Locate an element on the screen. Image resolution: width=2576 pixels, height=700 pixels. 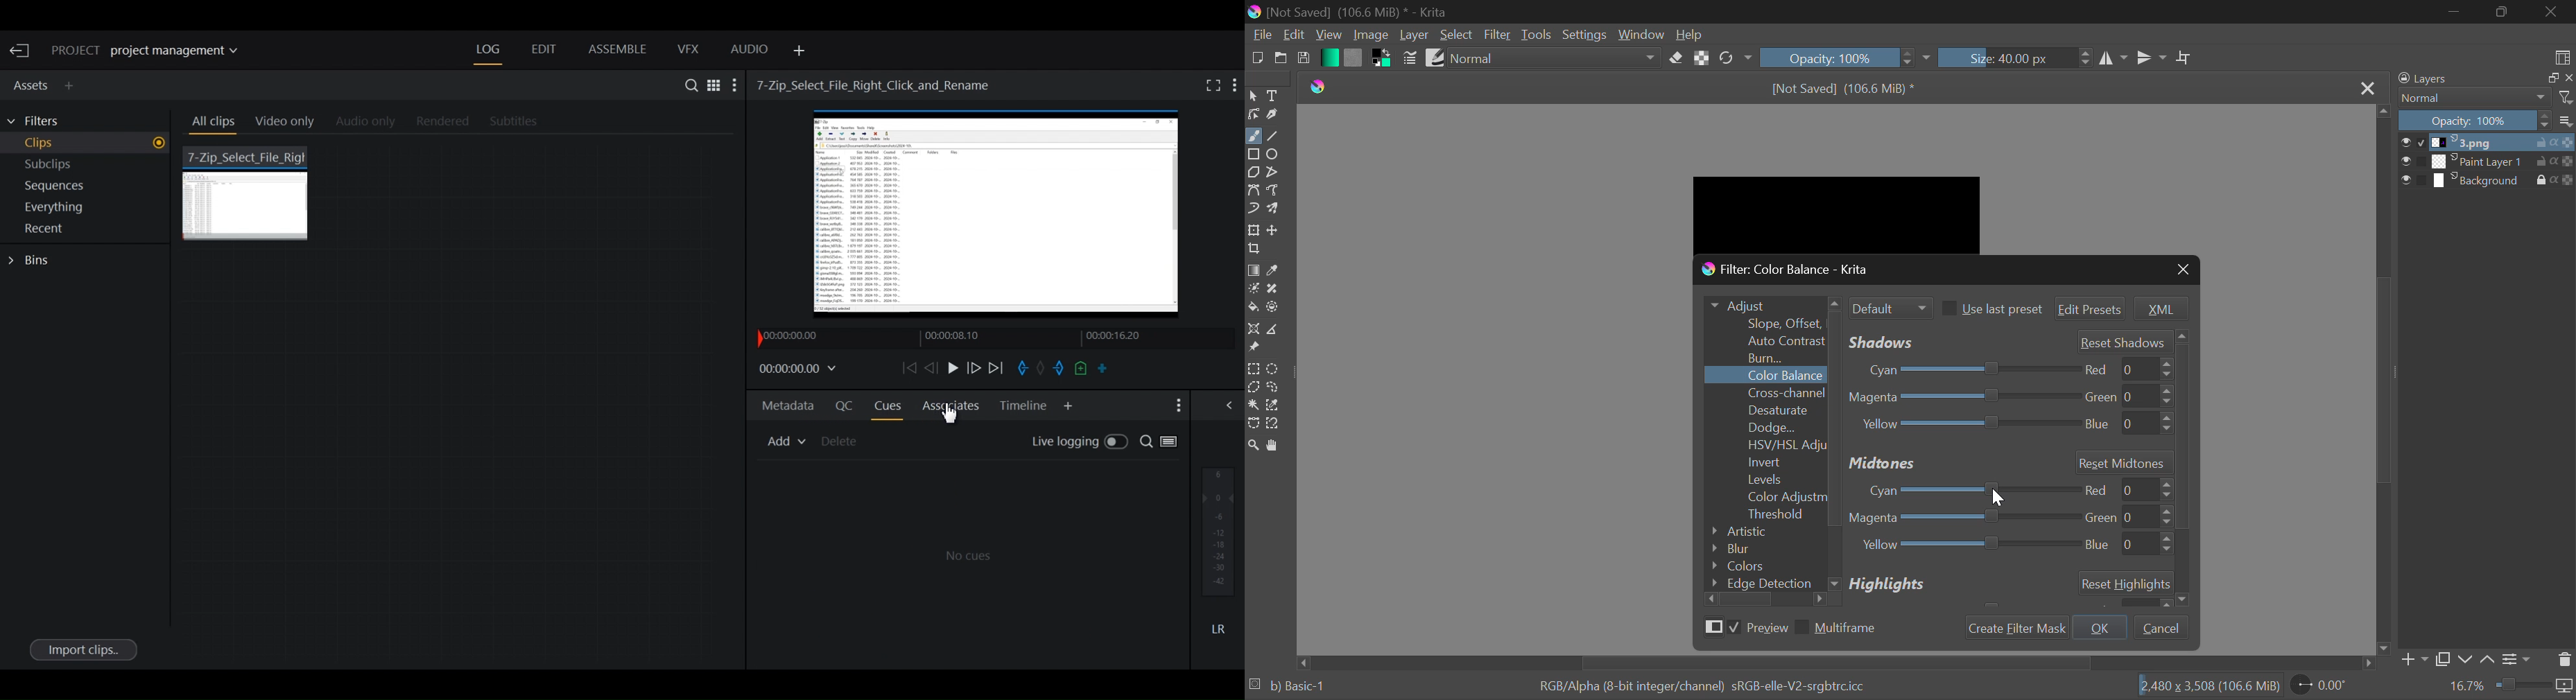
Settings is located at coordinates (1585, 35).